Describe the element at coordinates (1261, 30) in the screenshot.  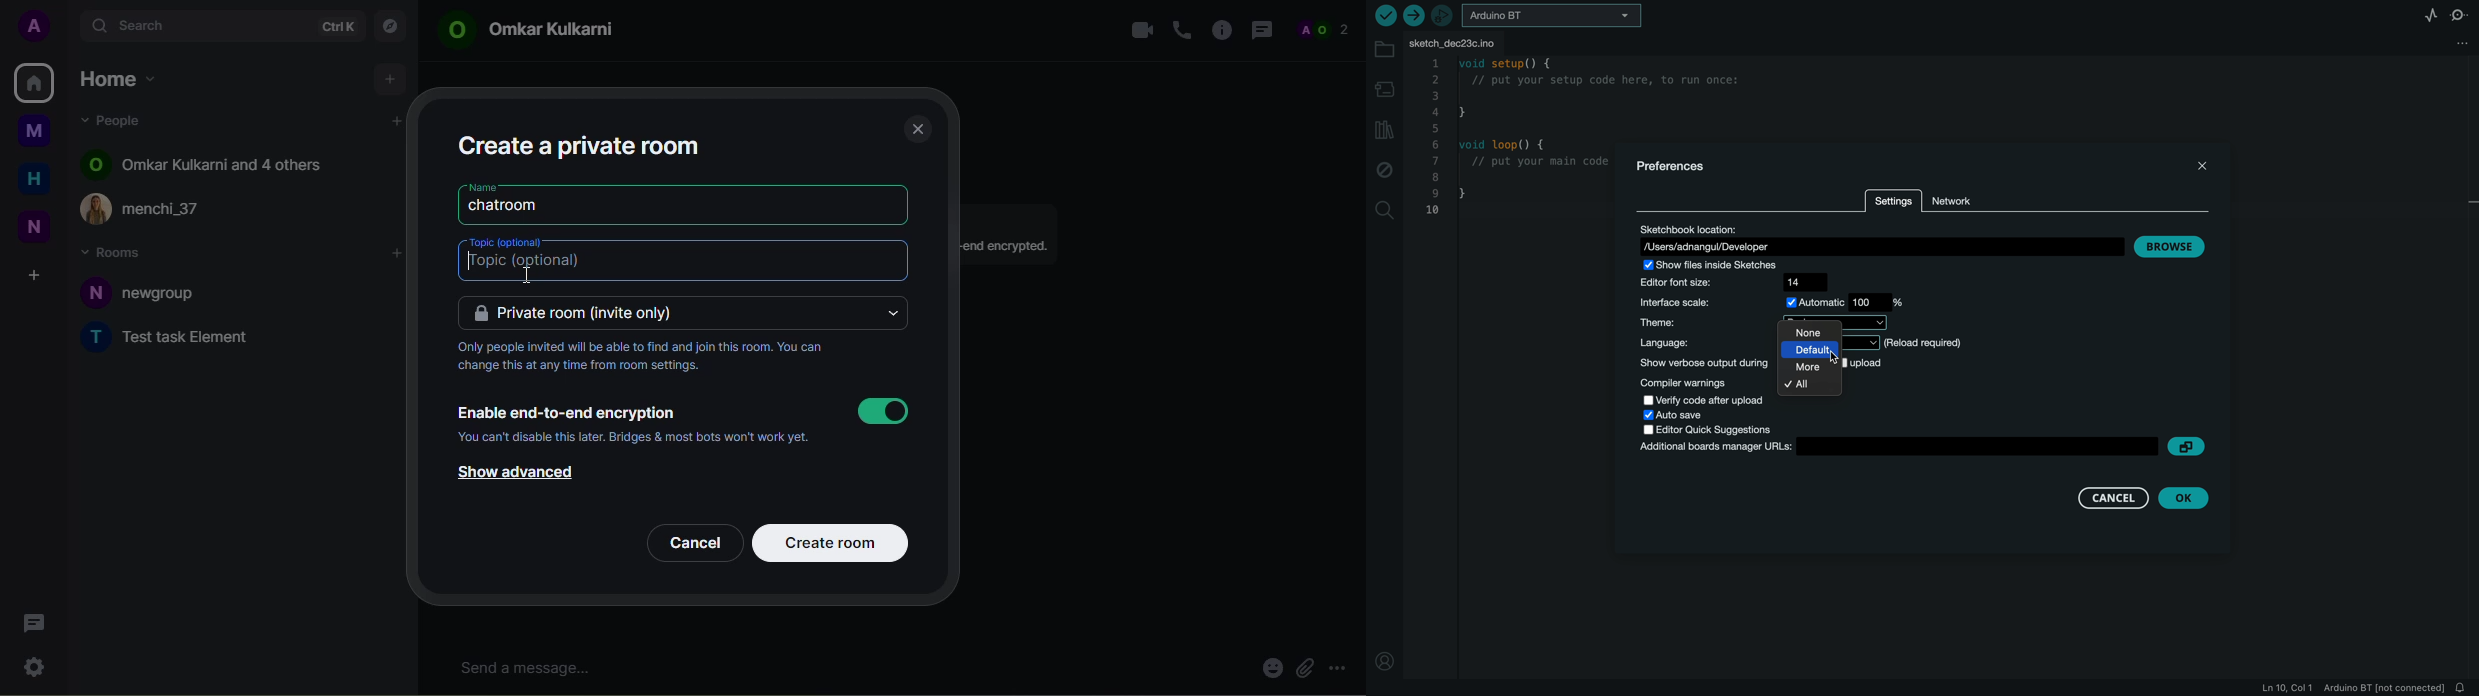
I see `threads` at that location.